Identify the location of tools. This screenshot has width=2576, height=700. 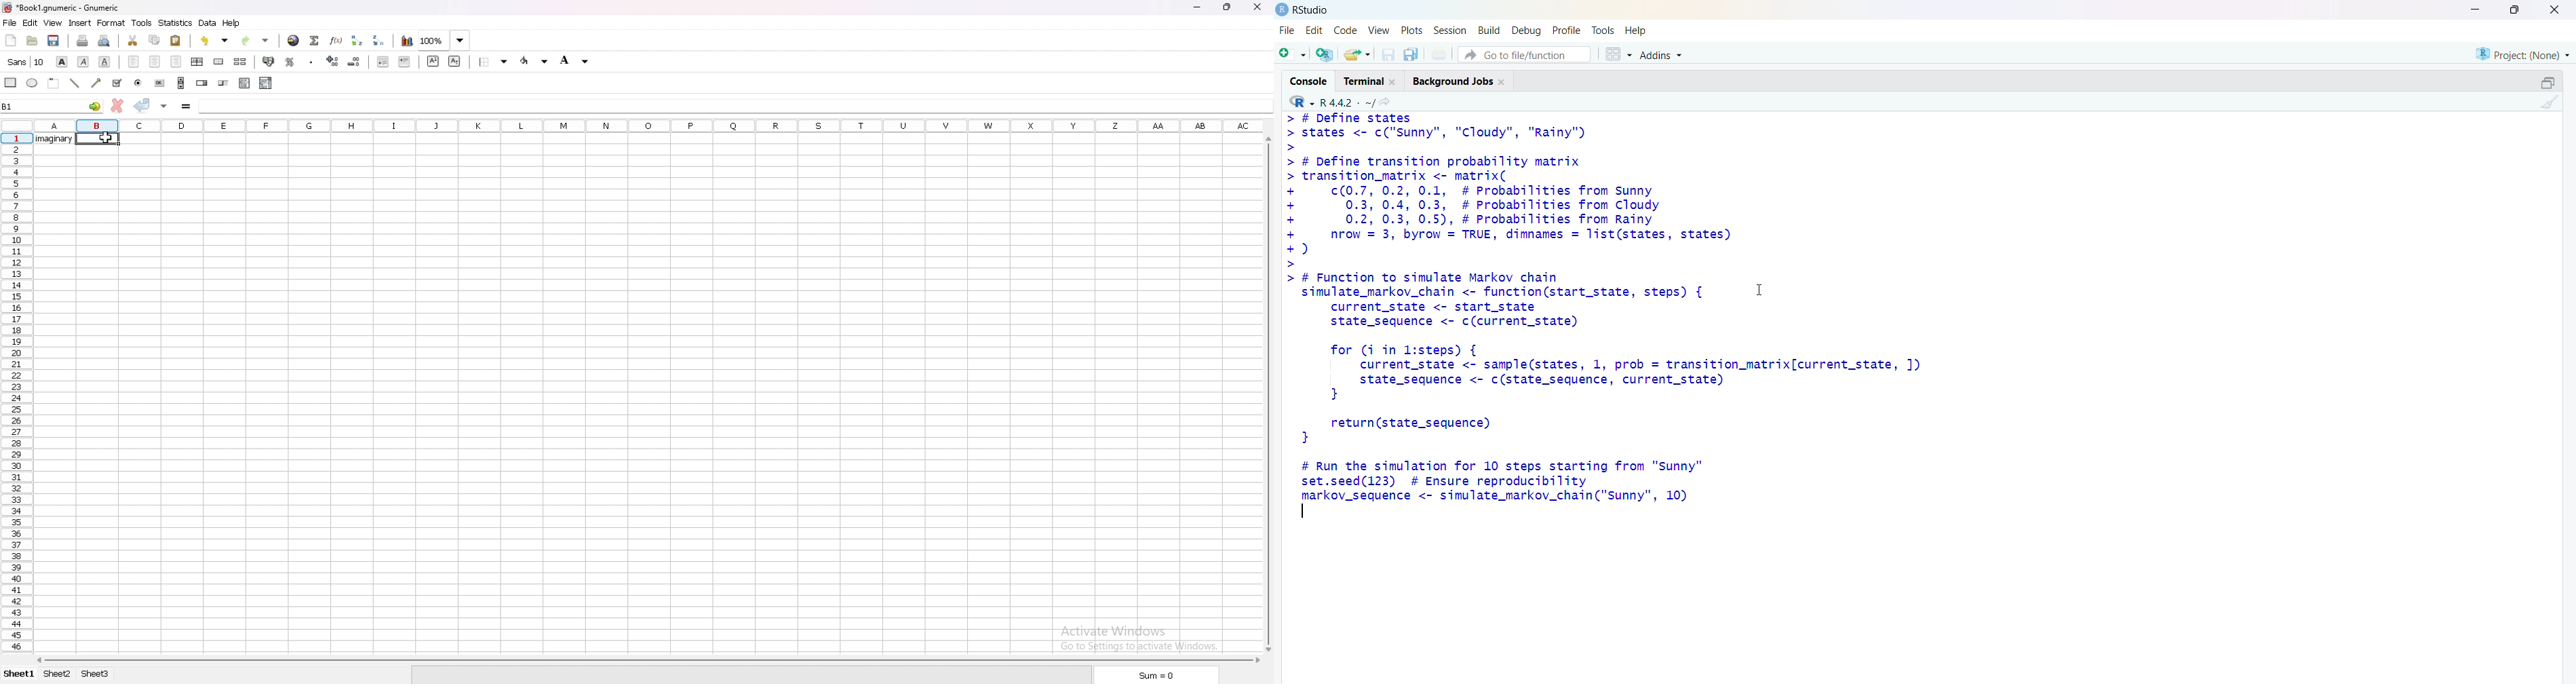
(1604, 28).